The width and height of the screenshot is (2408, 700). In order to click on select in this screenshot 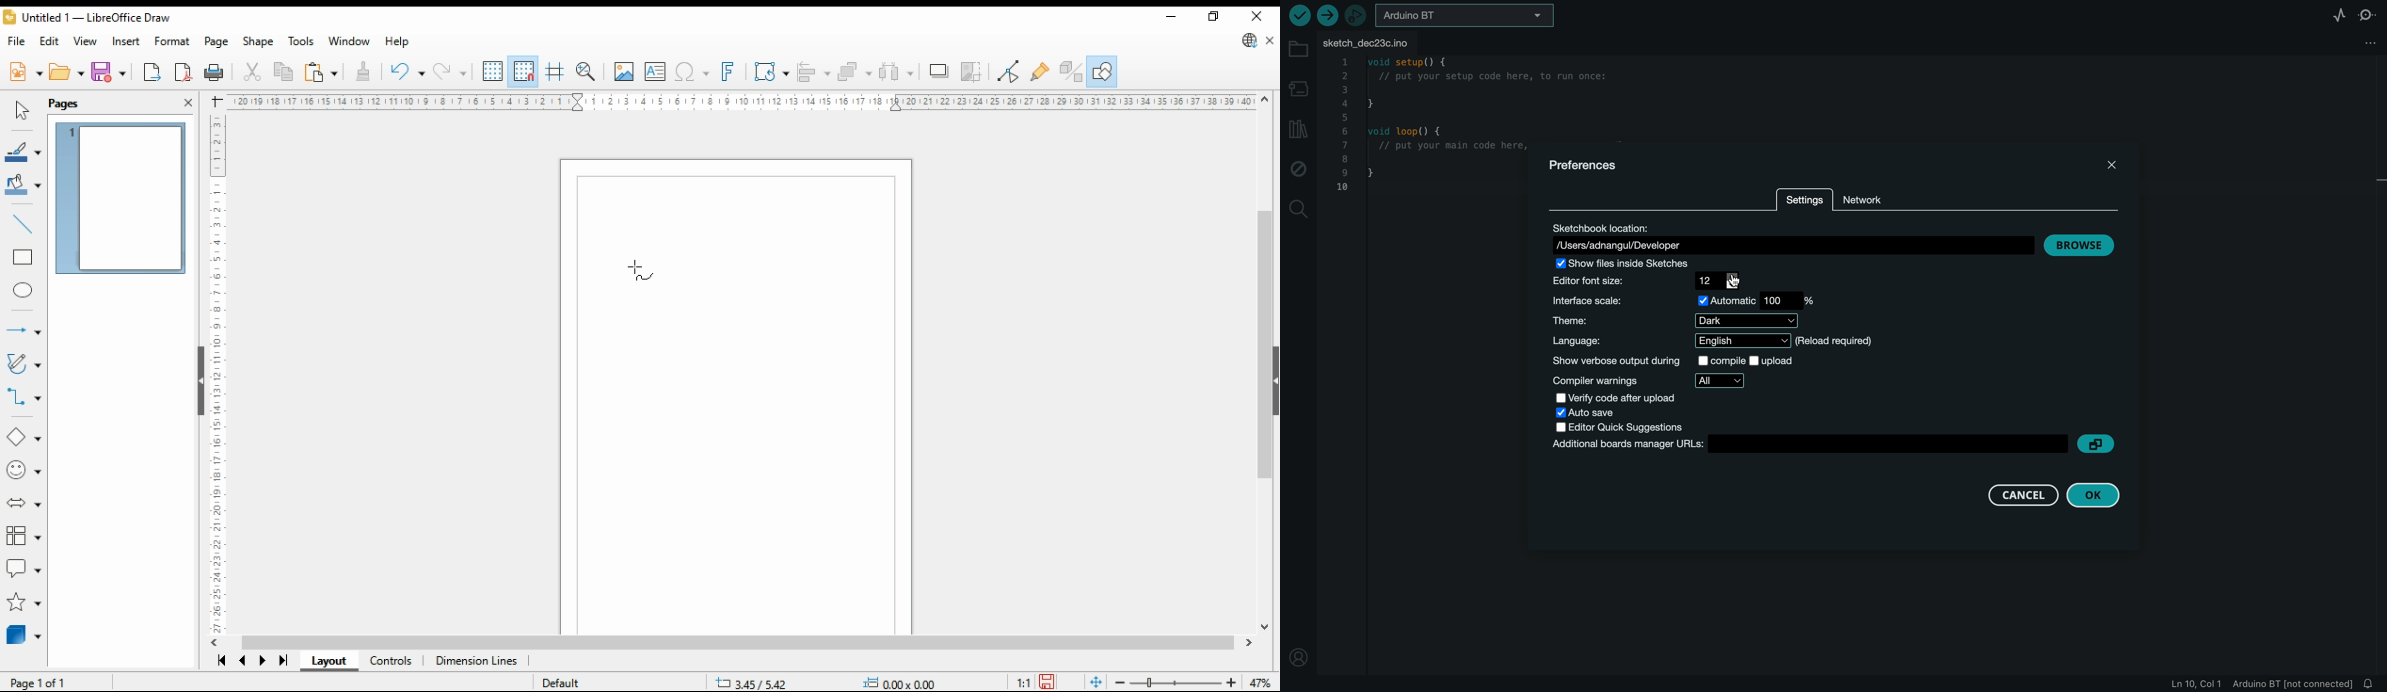, I will do `click(21, 108)`.